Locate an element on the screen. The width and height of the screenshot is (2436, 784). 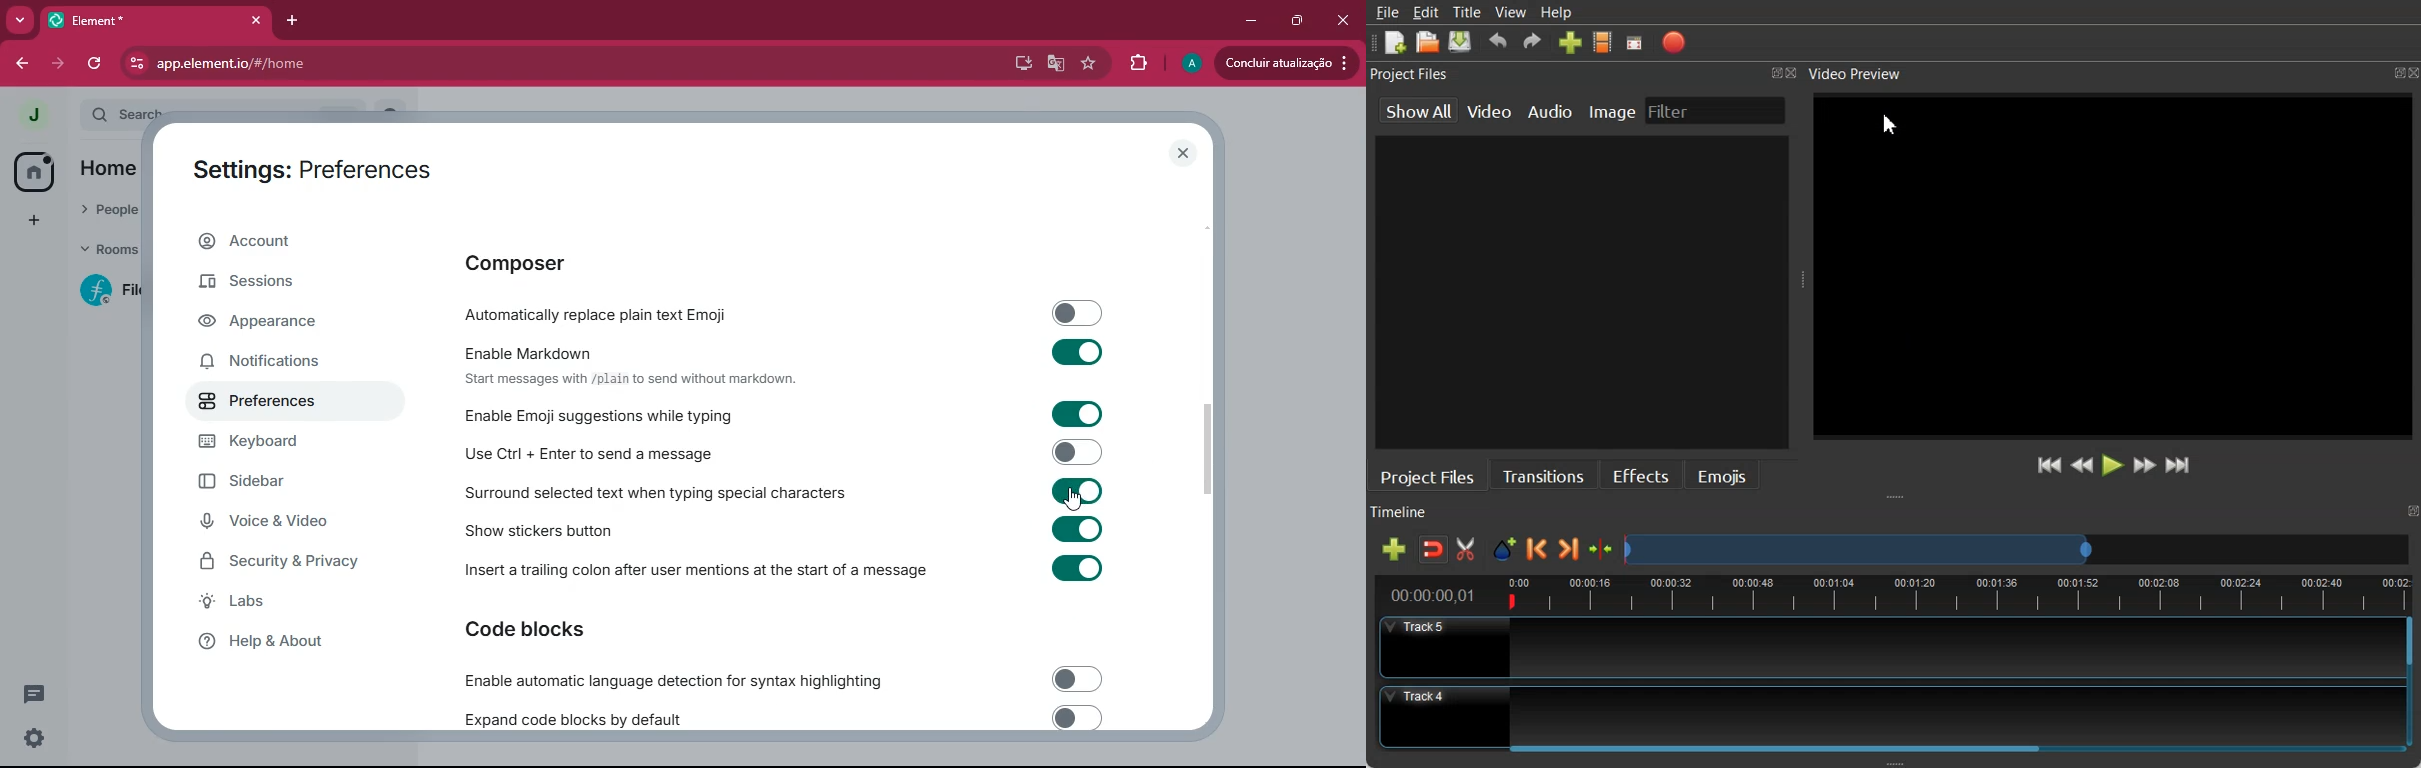
Transitions is located at coordinates (1542, 474).